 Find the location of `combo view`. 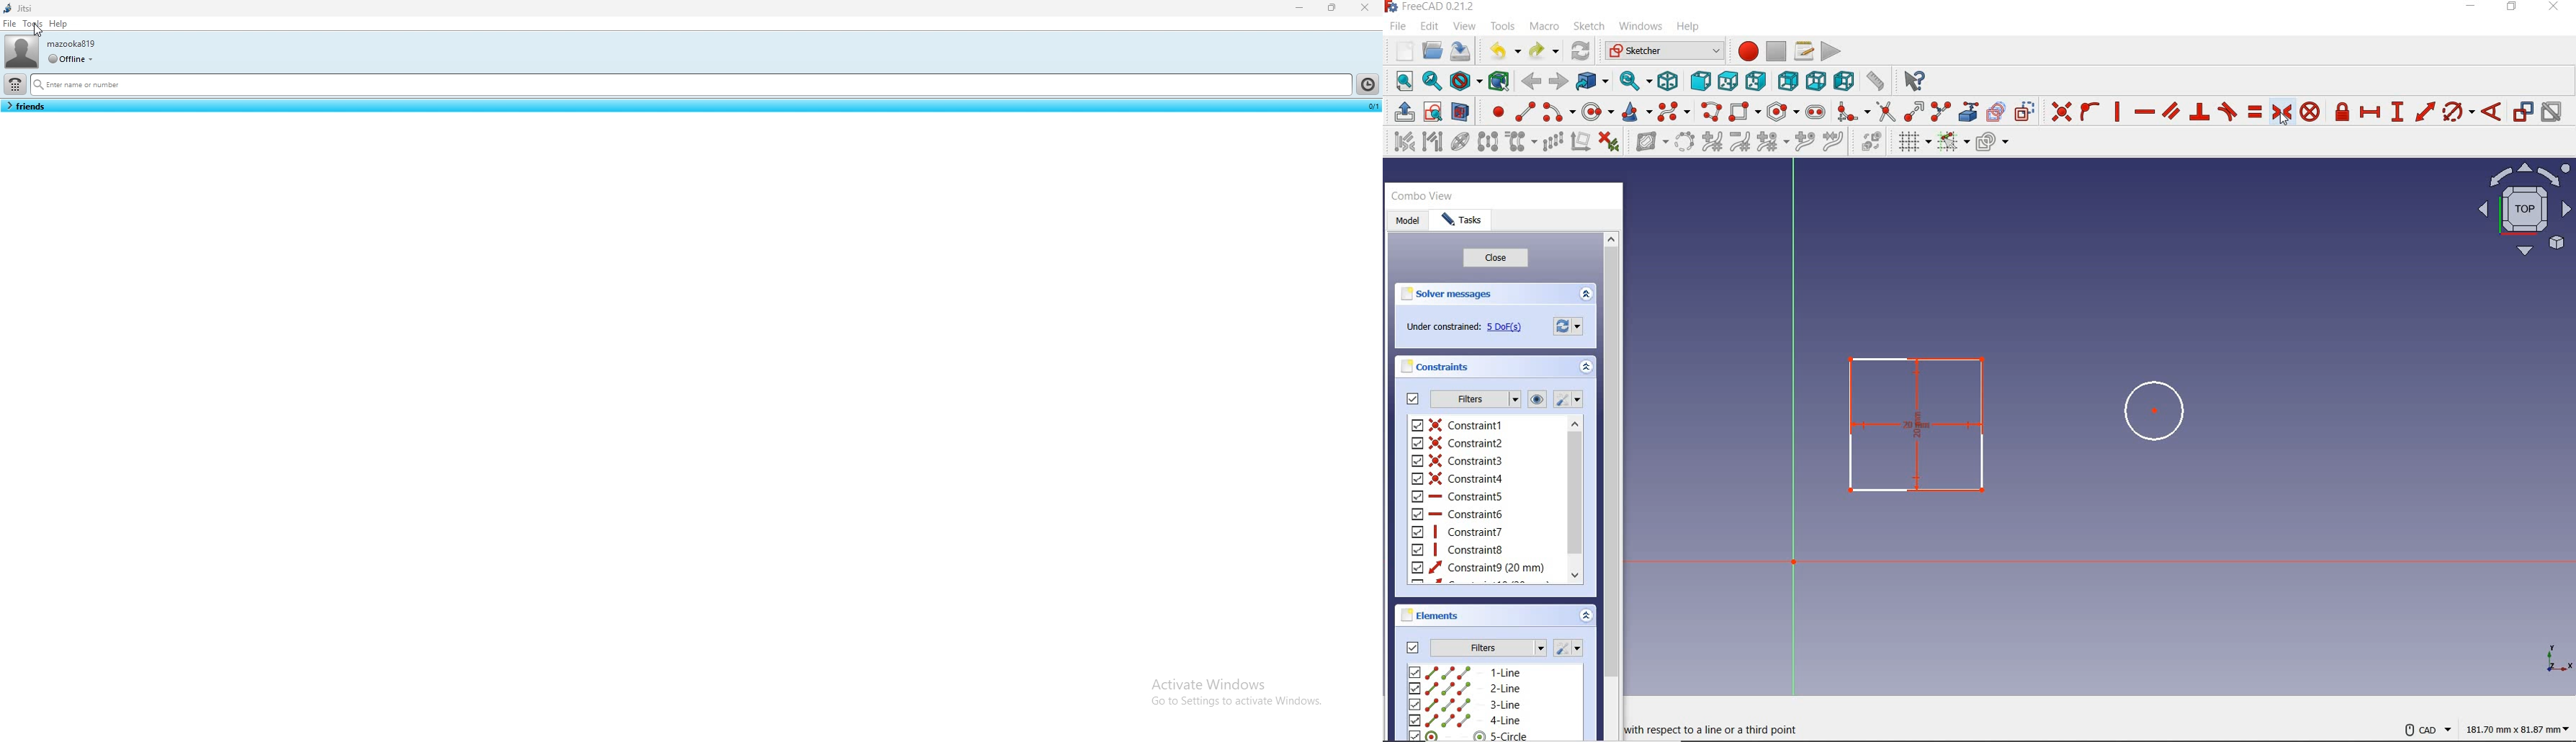

combo view is located at coordinates (1421, 195).